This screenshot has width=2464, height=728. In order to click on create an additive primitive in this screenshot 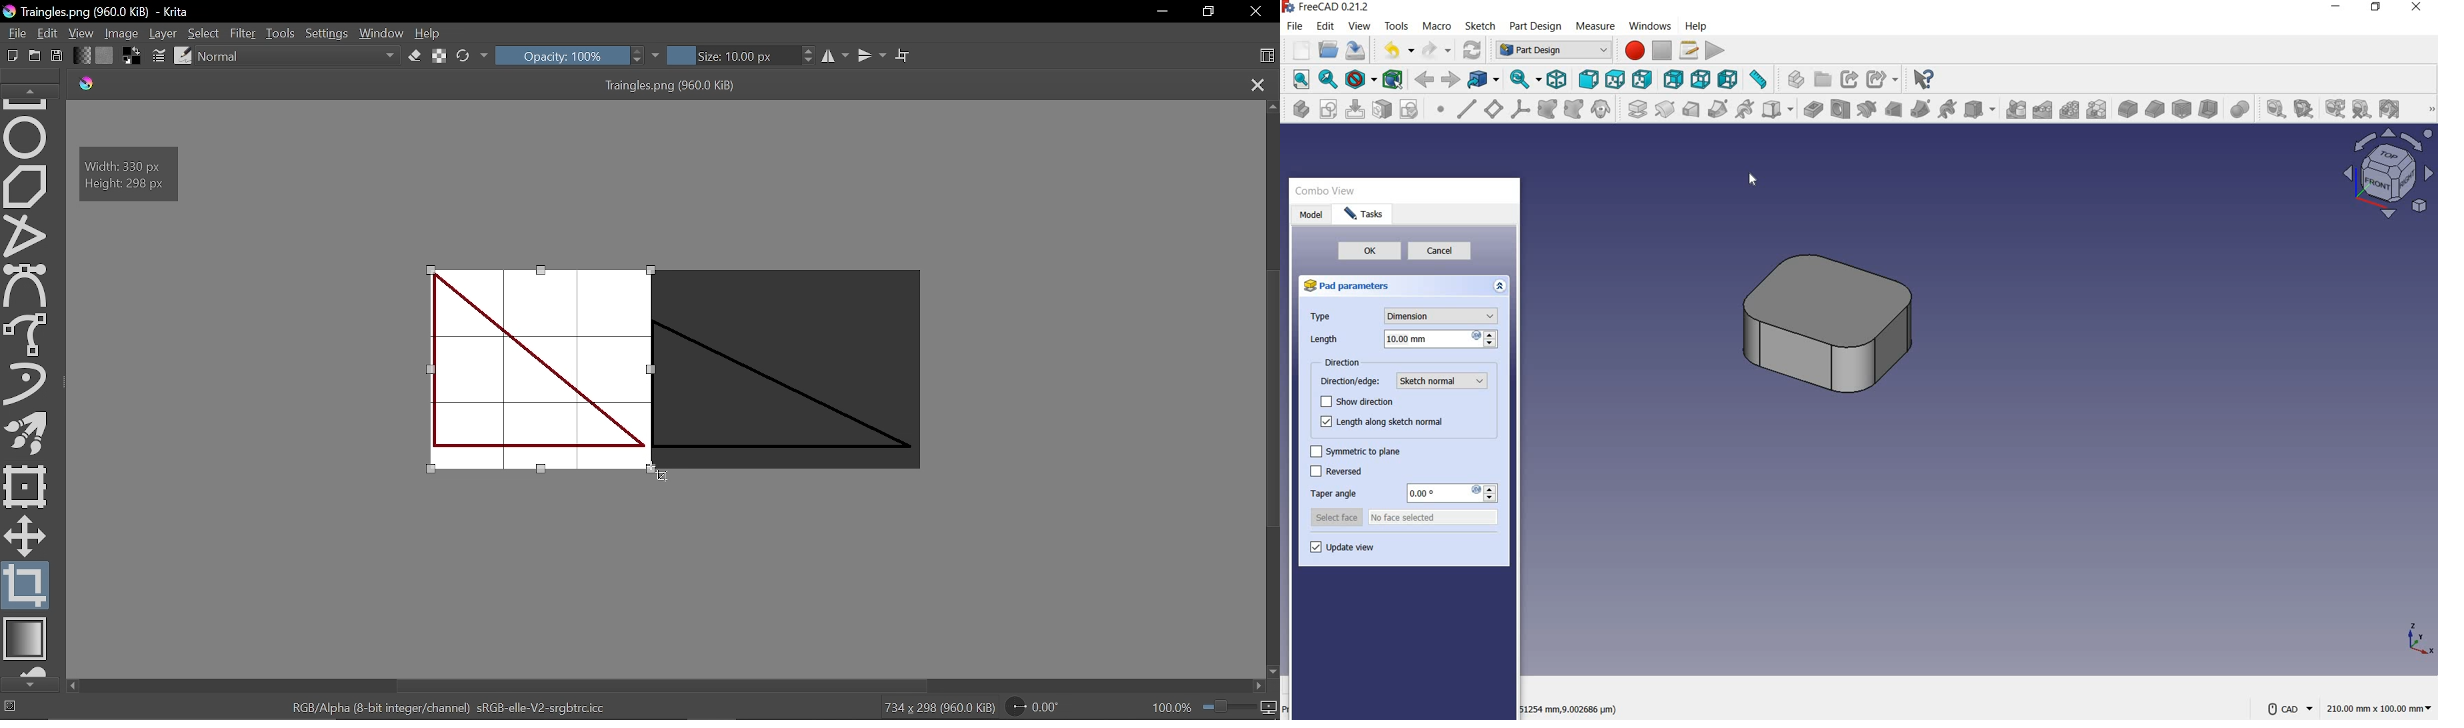, I will do `click(1776, 110)`.